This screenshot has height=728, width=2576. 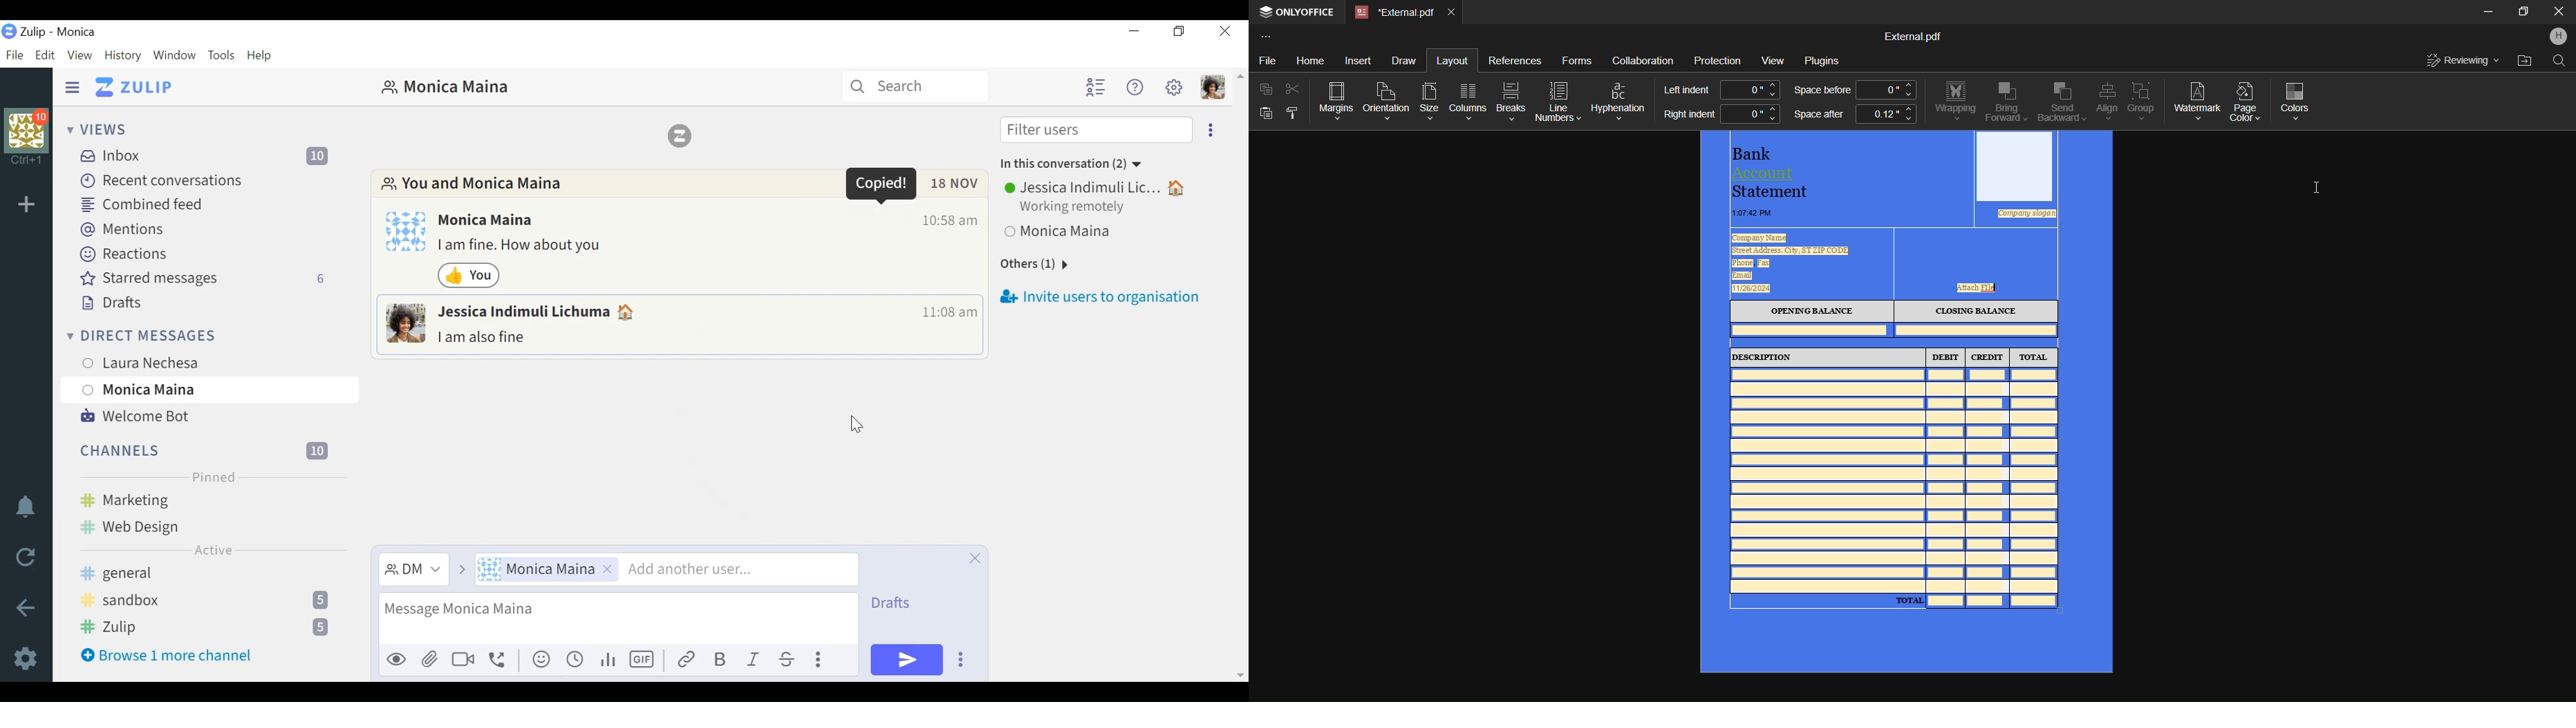 I want to click on go to, so click(x=461, y=571).